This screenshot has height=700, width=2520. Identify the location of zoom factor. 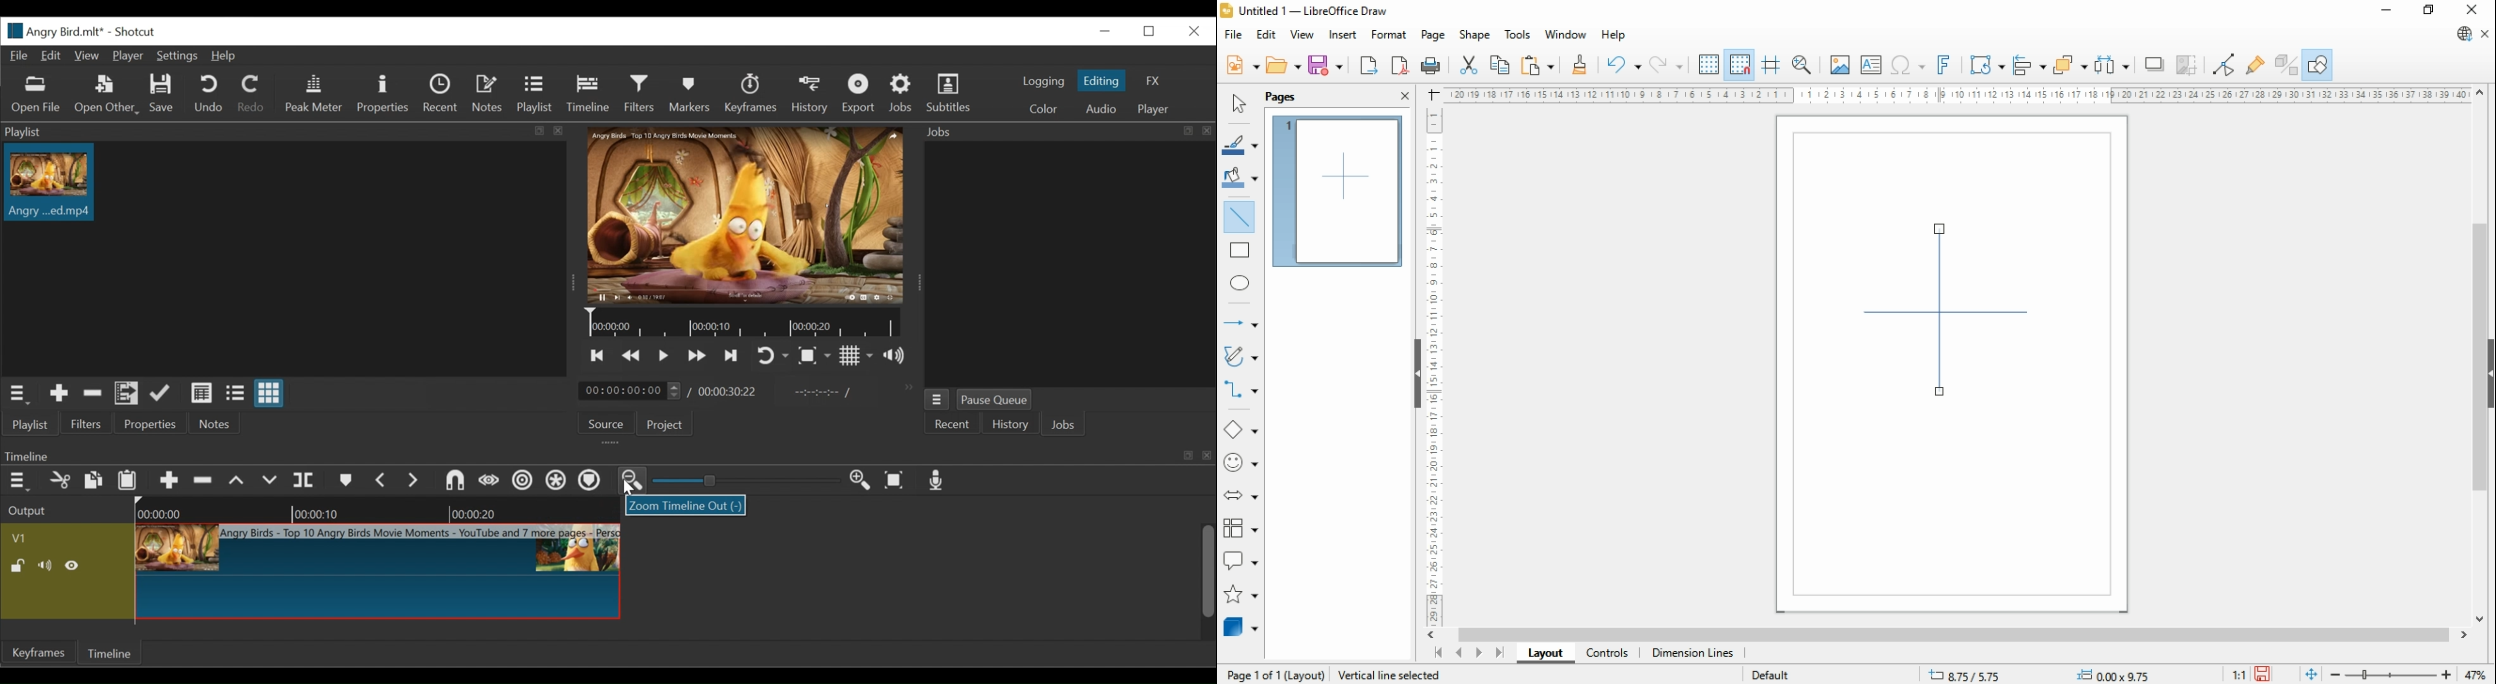
(2478, 674).